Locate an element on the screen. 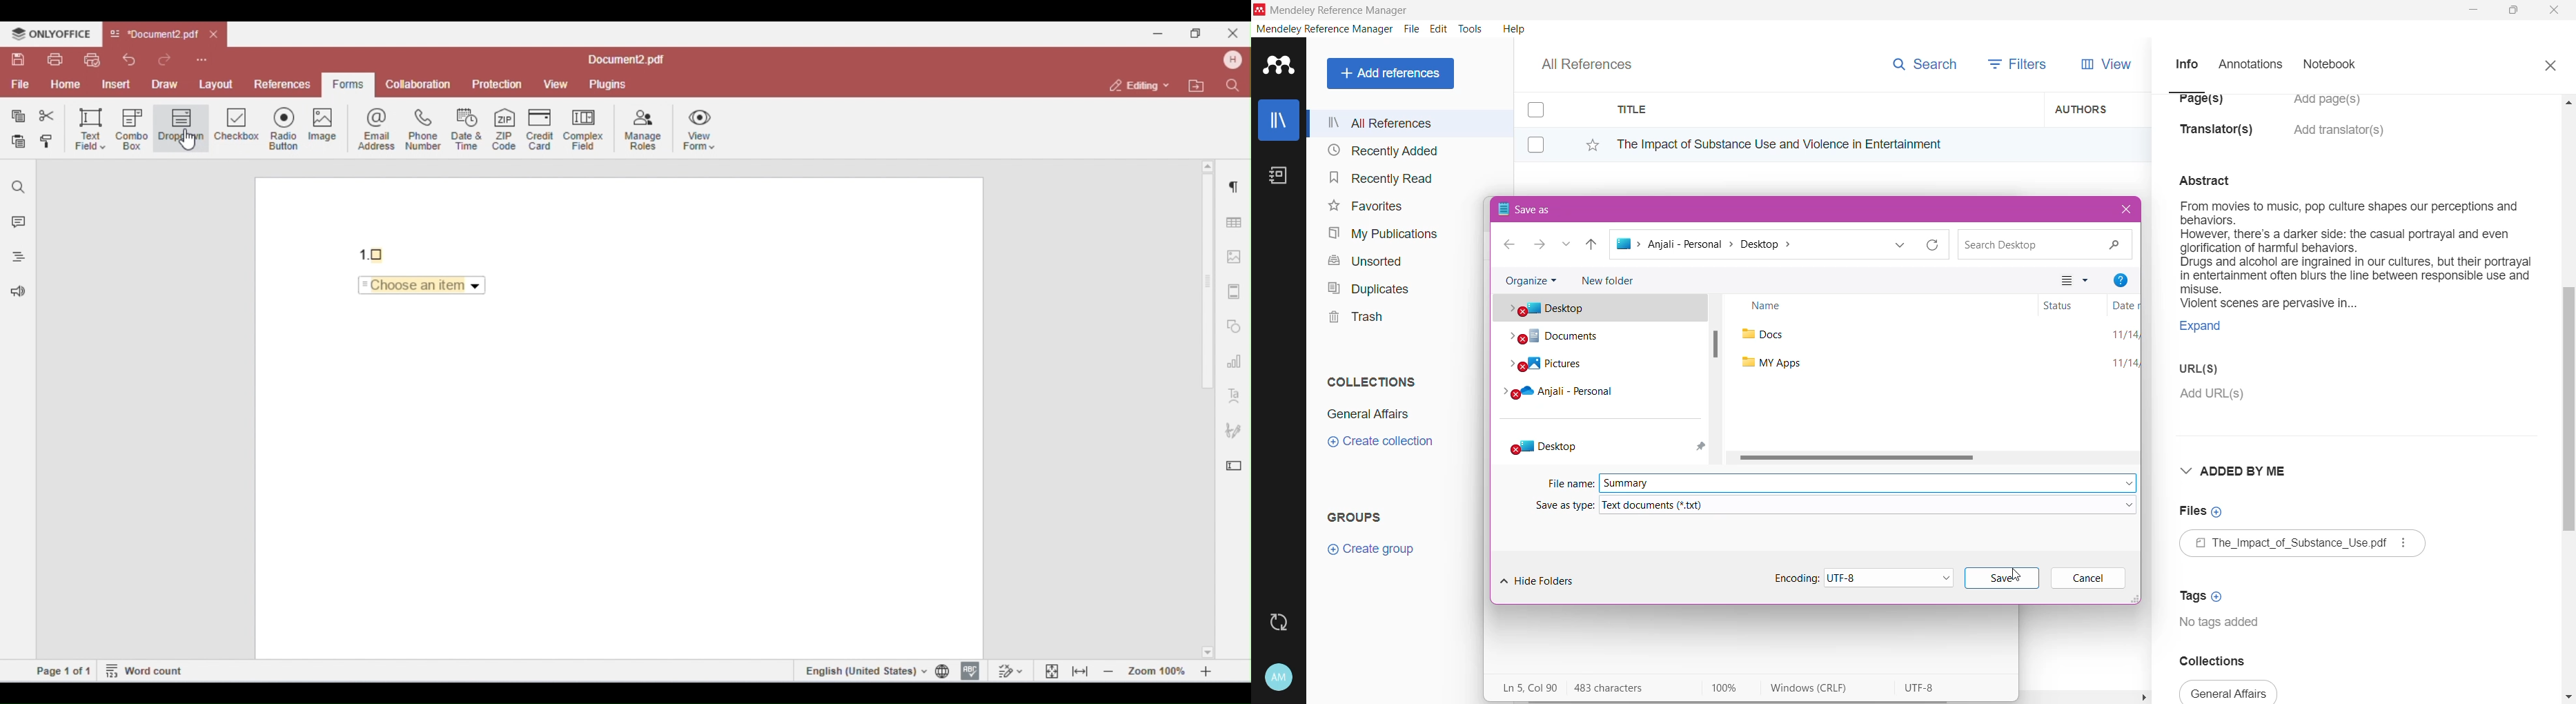 The height and width of the screenshot is (728, 2576). Number of Characters in the pasted text is located at coordinates (1621, 688).